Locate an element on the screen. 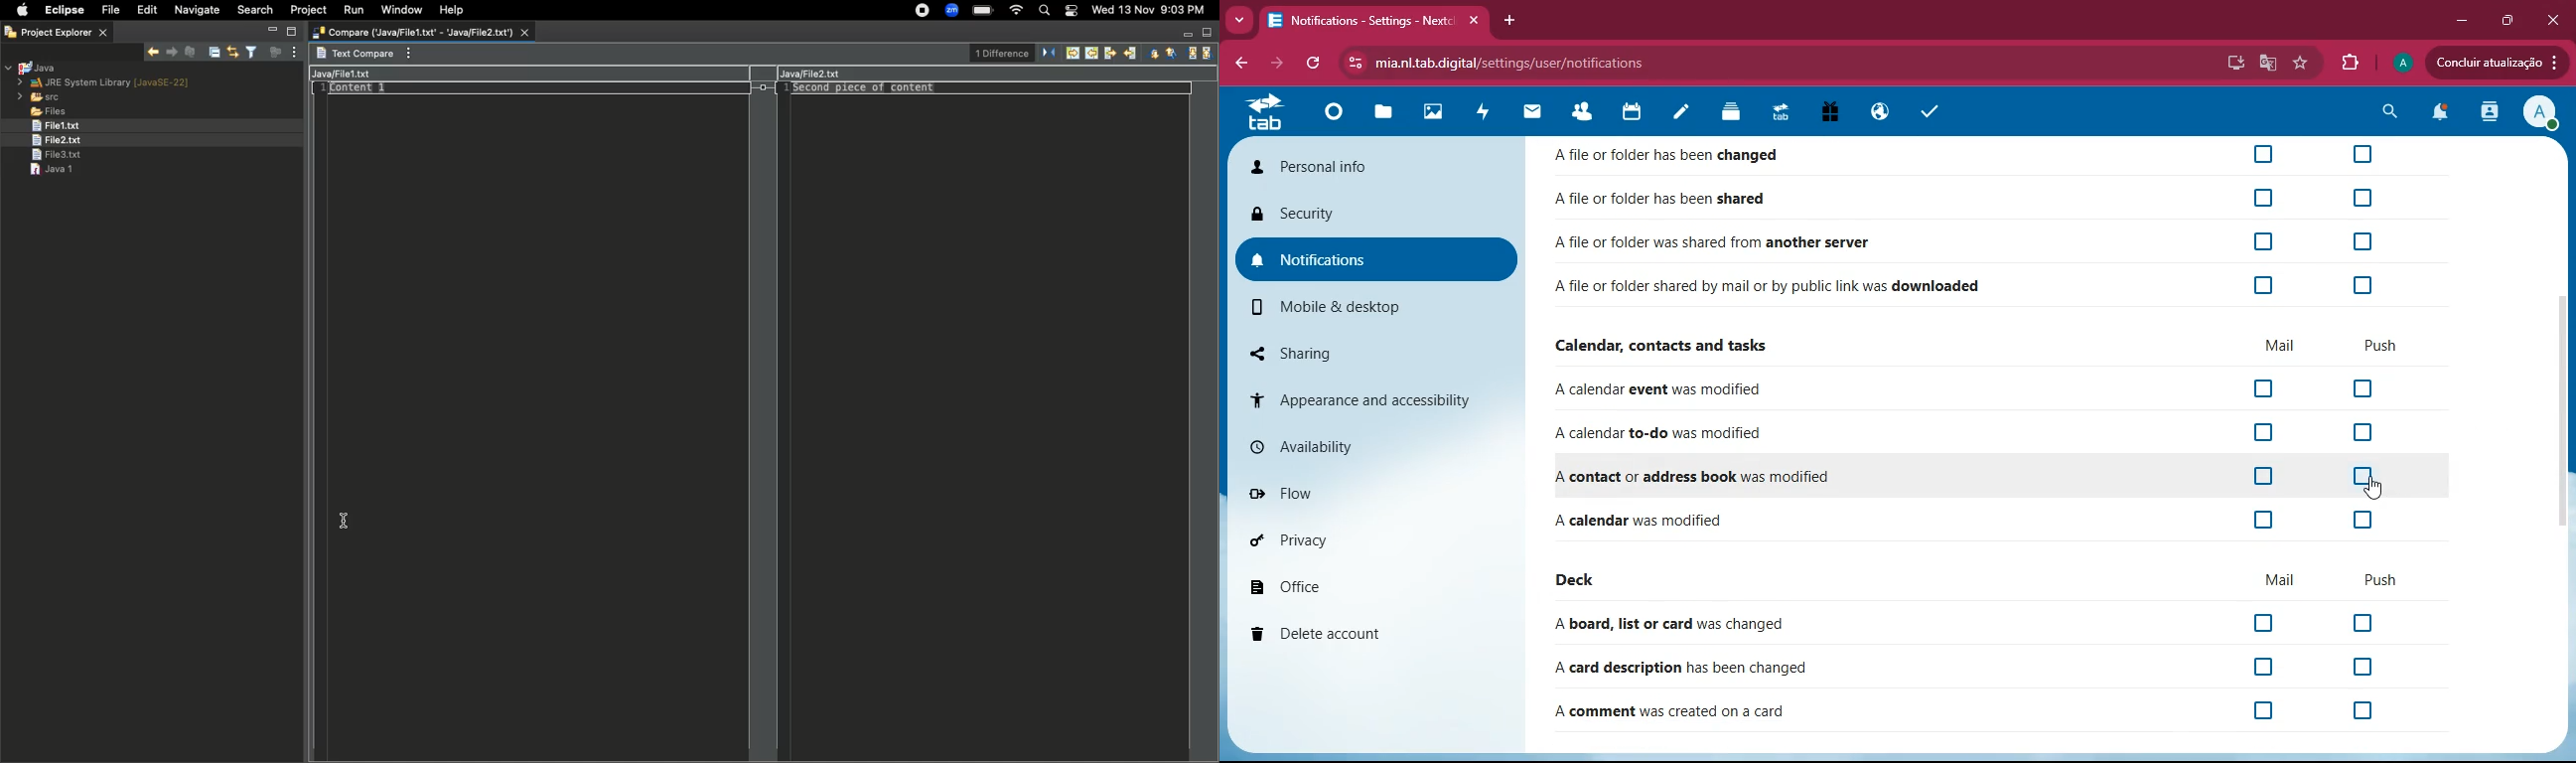 The height and width of the screenshot is (784, 2576). A comment was created on a card is located at coordinates (1669, 712).